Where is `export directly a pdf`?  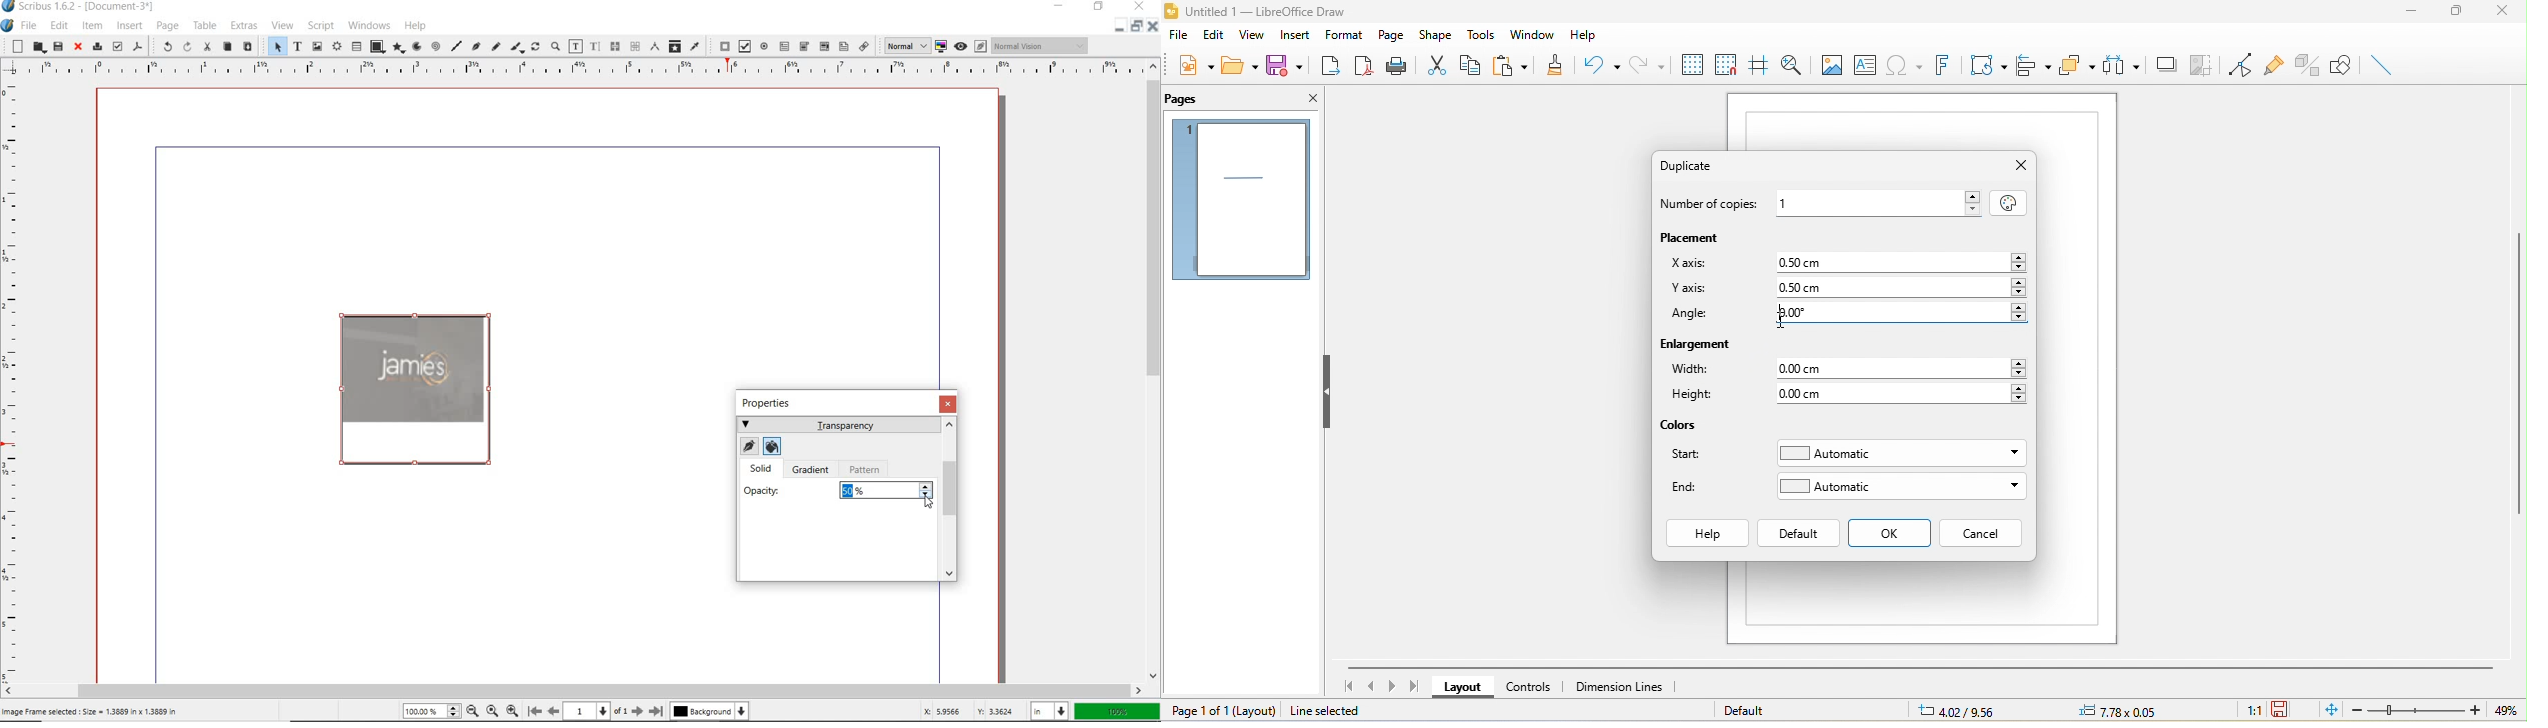
export directly a pdf is located at coordinates (1364, 68).